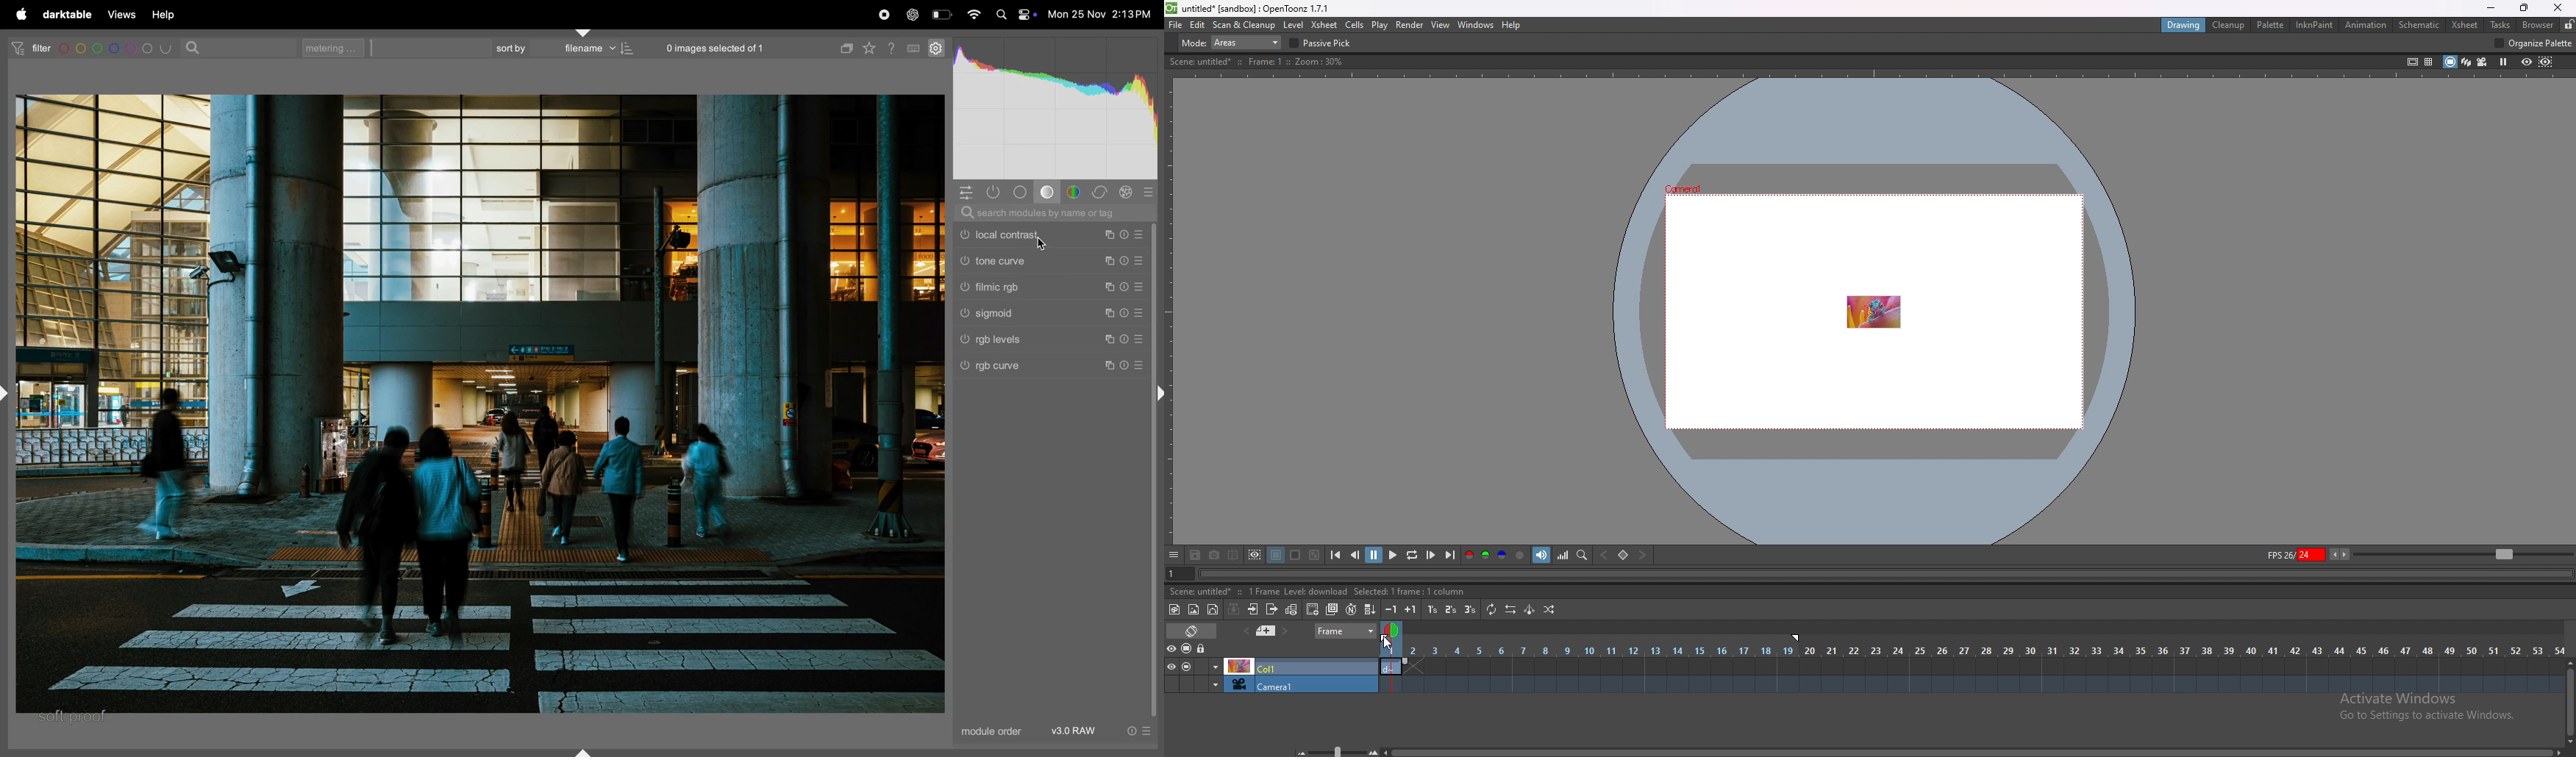  I want to click on filename, so click(595, 49).